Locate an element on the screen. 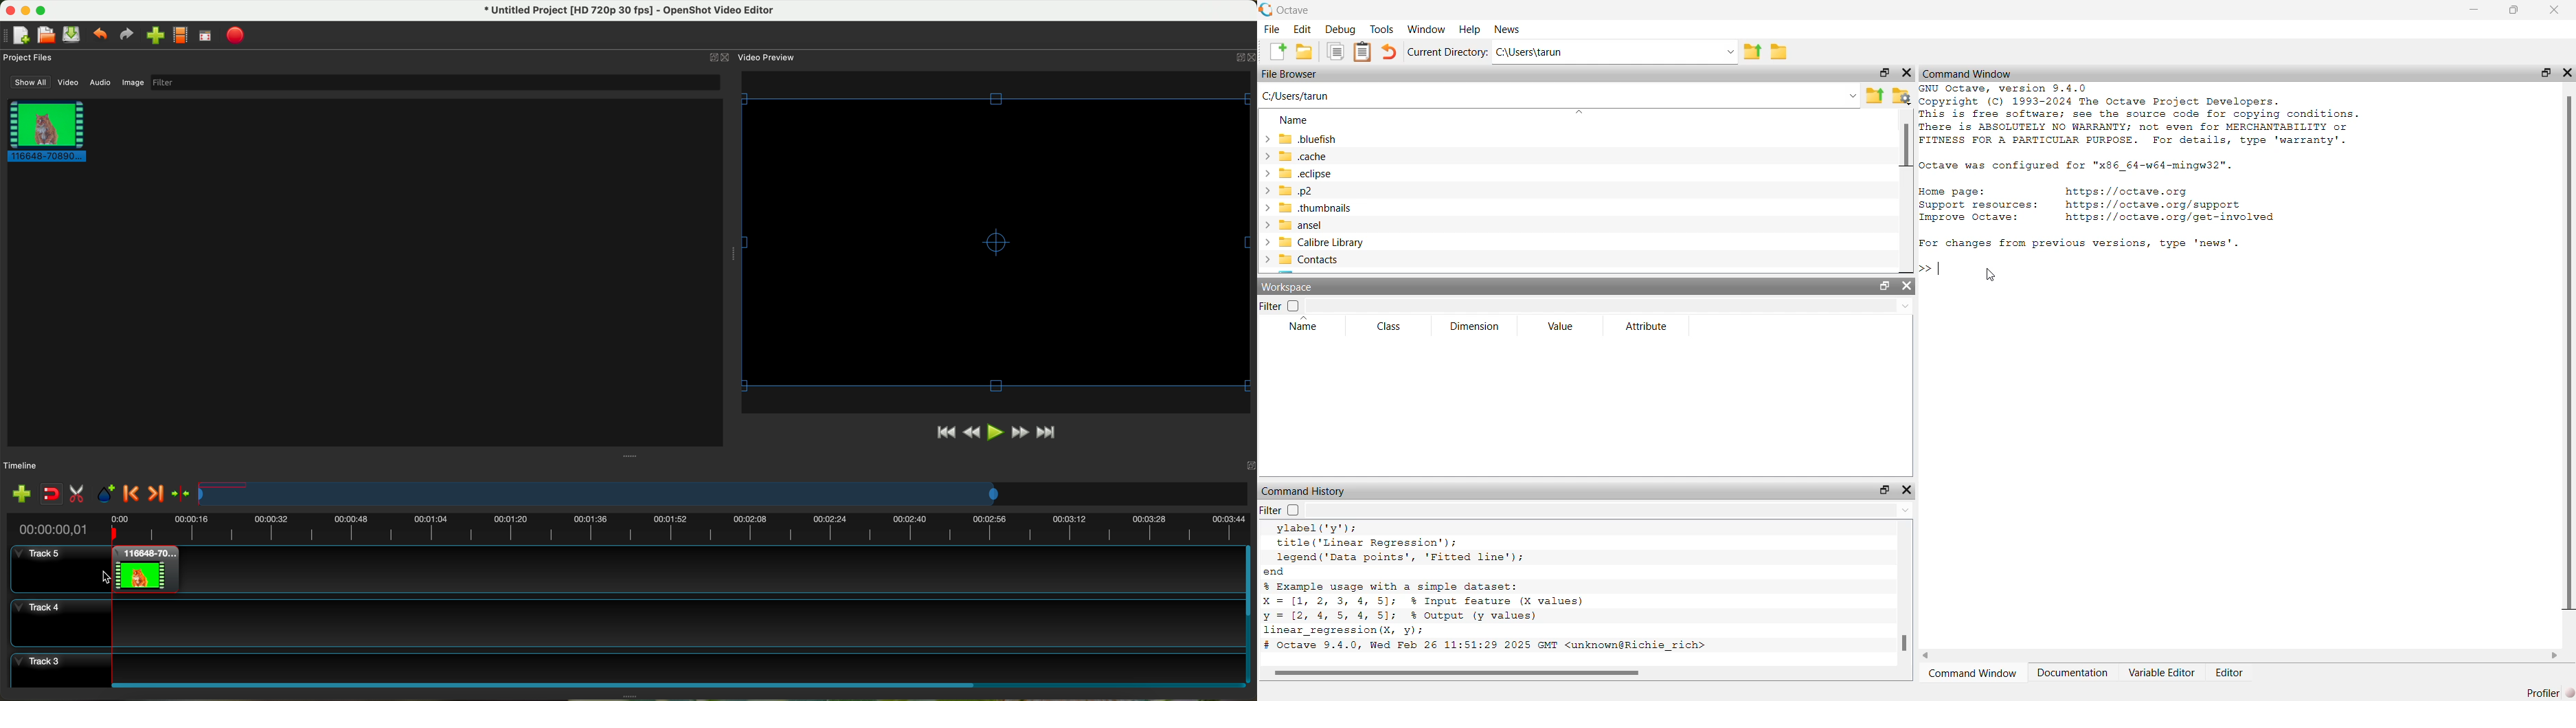  enable razor is located at coordinates (77, 495).